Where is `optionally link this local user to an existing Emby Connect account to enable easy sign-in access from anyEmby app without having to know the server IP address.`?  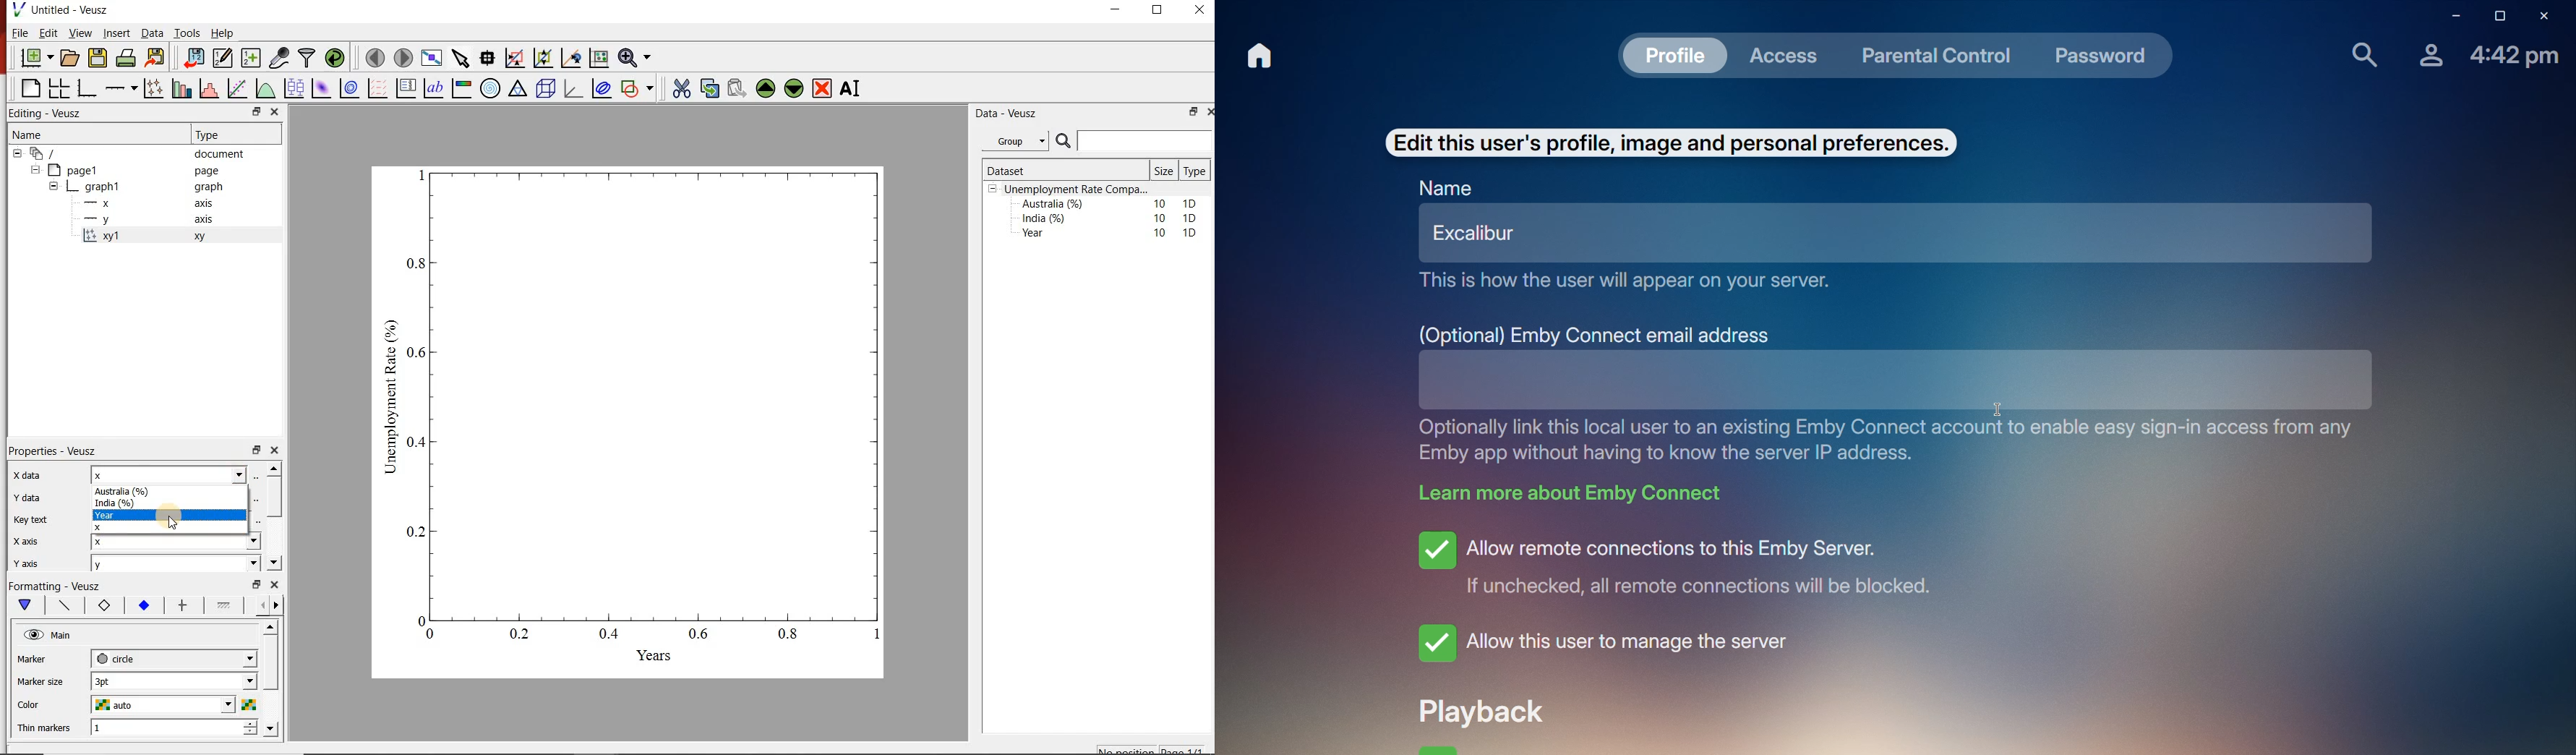 optionally link this local user to an existing Emby Connect account to enable easy sign-in access from anyEmby app without having to know the server IP address. is located at coordinates (1898, 439).